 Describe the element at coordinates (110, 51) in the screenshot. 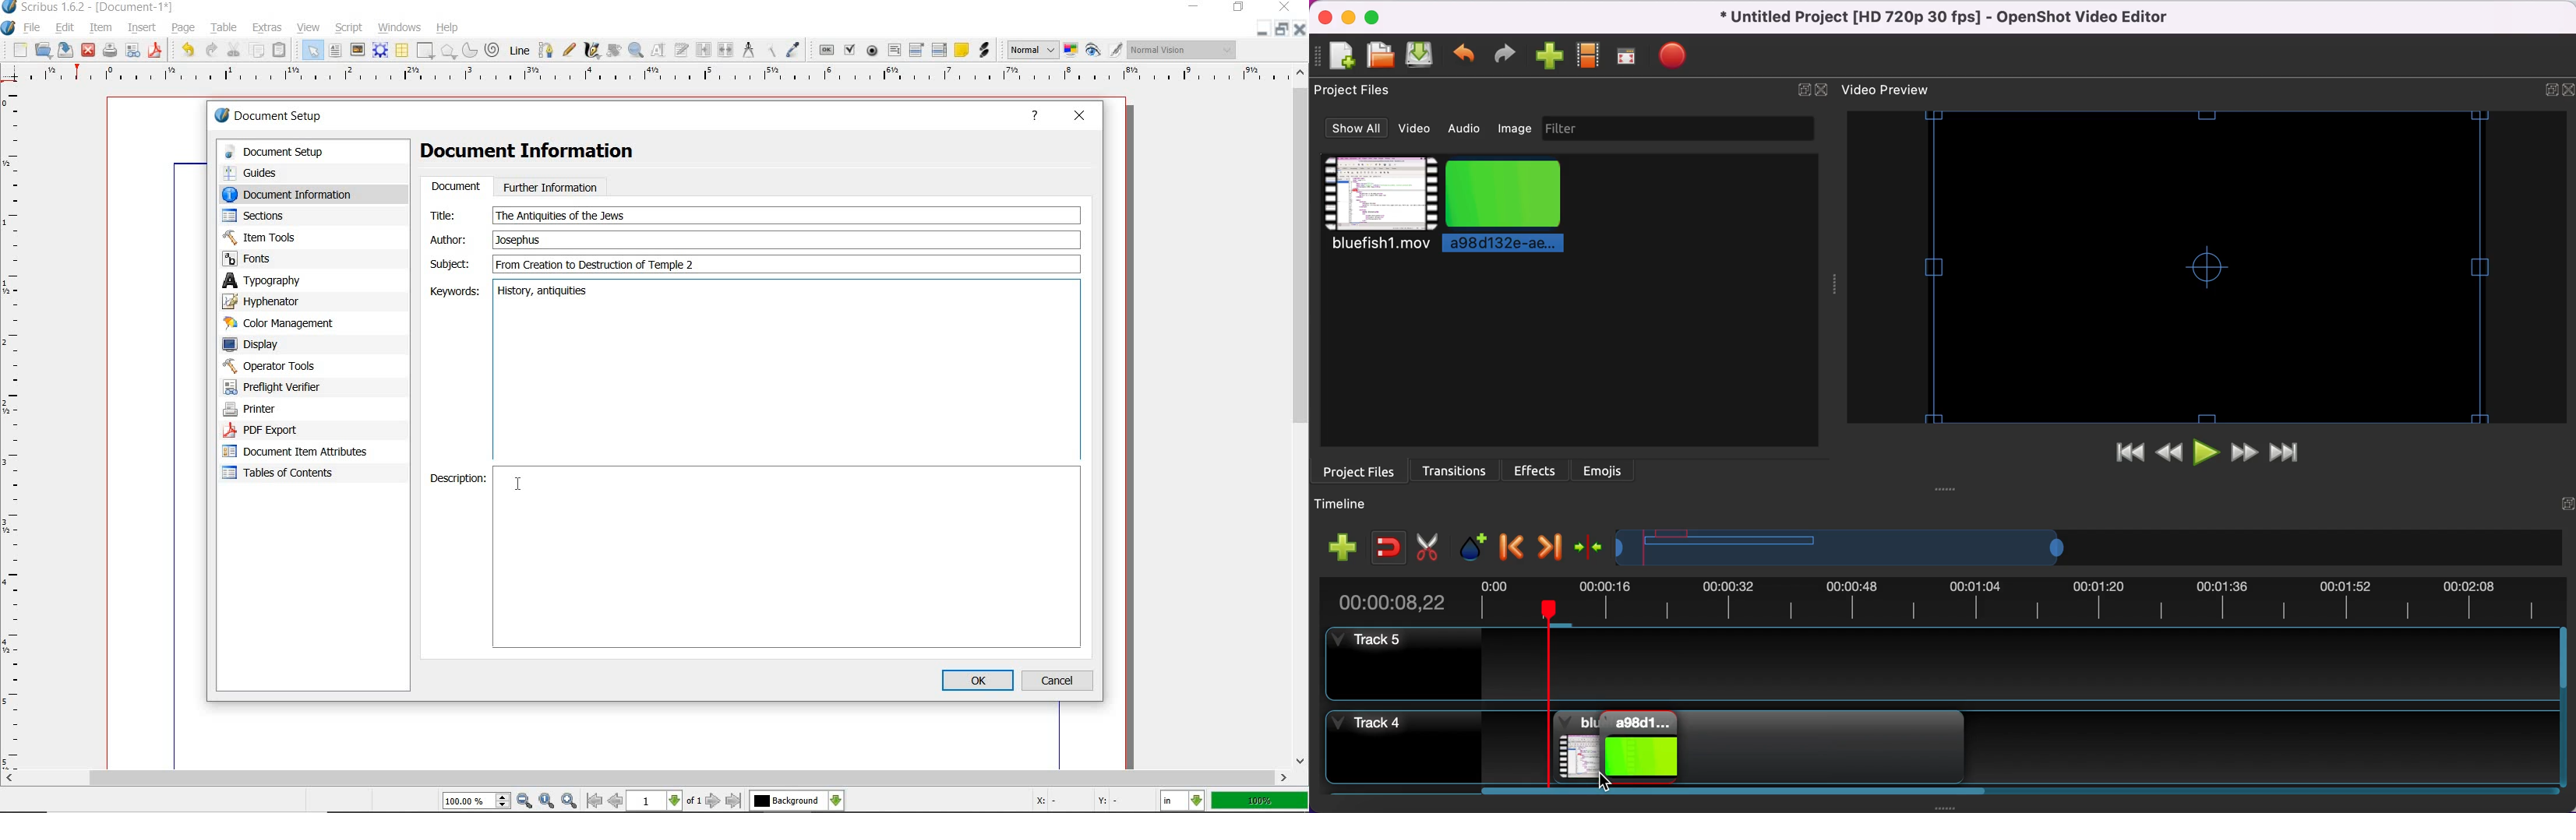

I see `print` at that location.